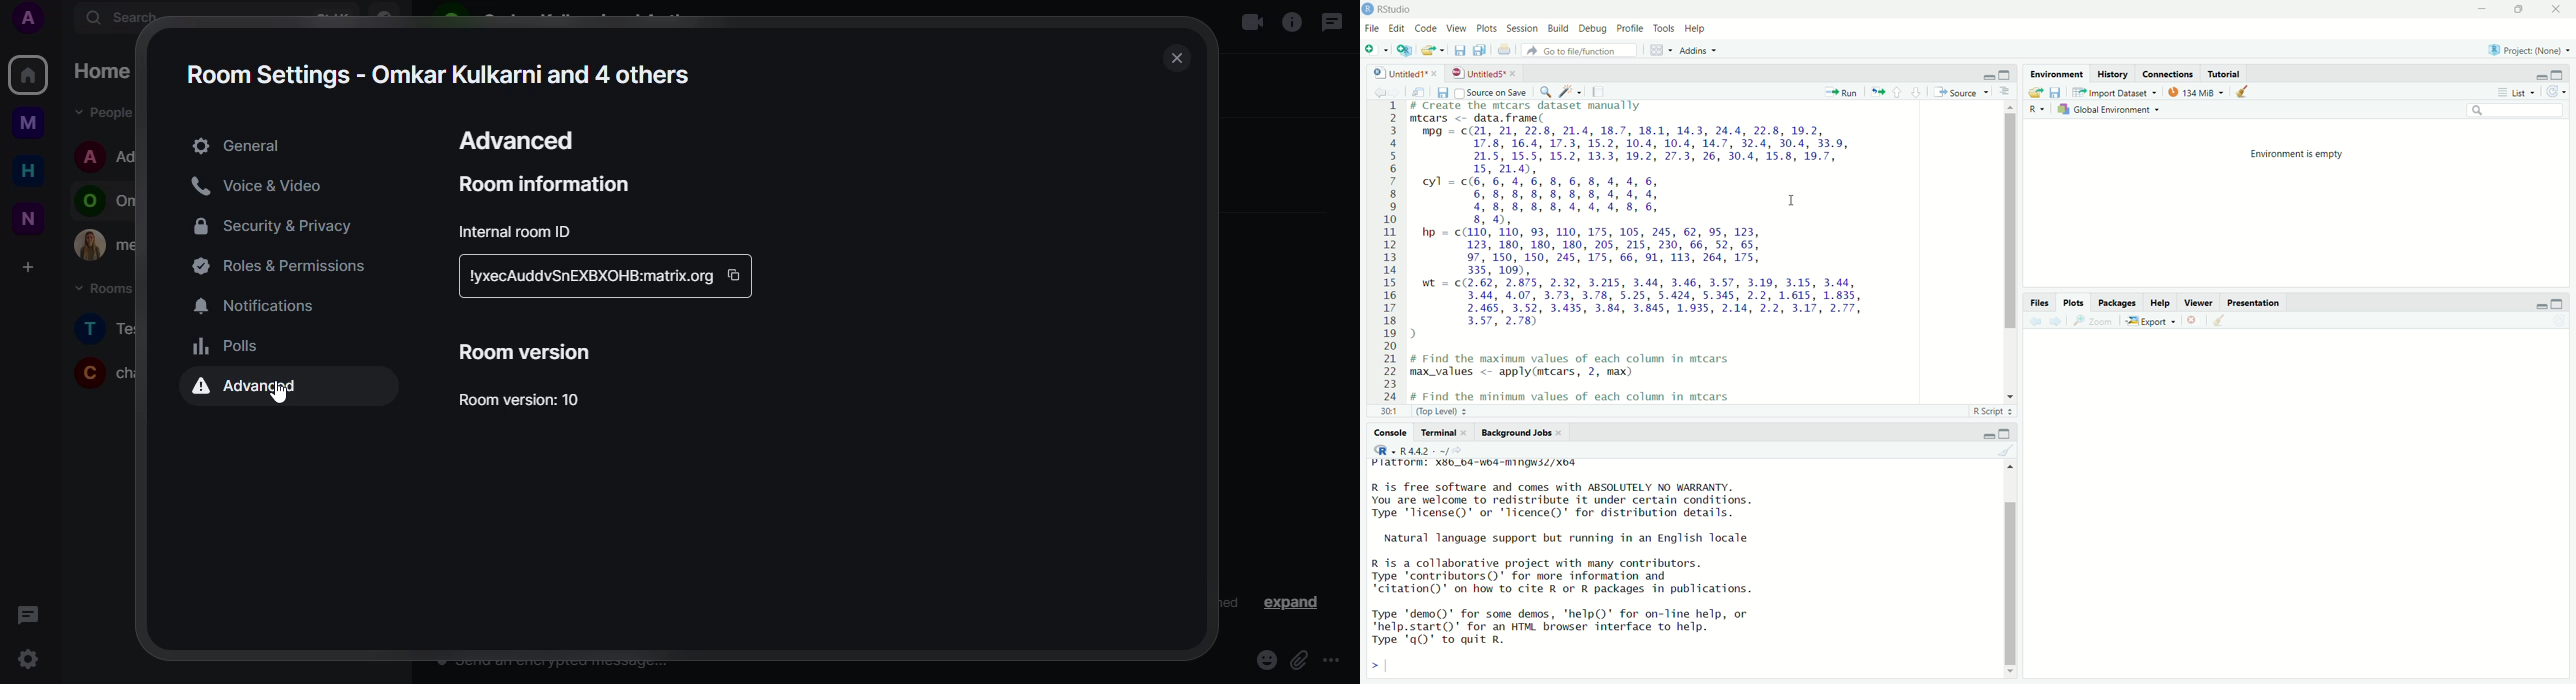 The width and height of the screenshot is (2576, 700). What do you see at coordinates (2059, 320) in the screenshot?
I see `next` at bounding box center [2059, 320].